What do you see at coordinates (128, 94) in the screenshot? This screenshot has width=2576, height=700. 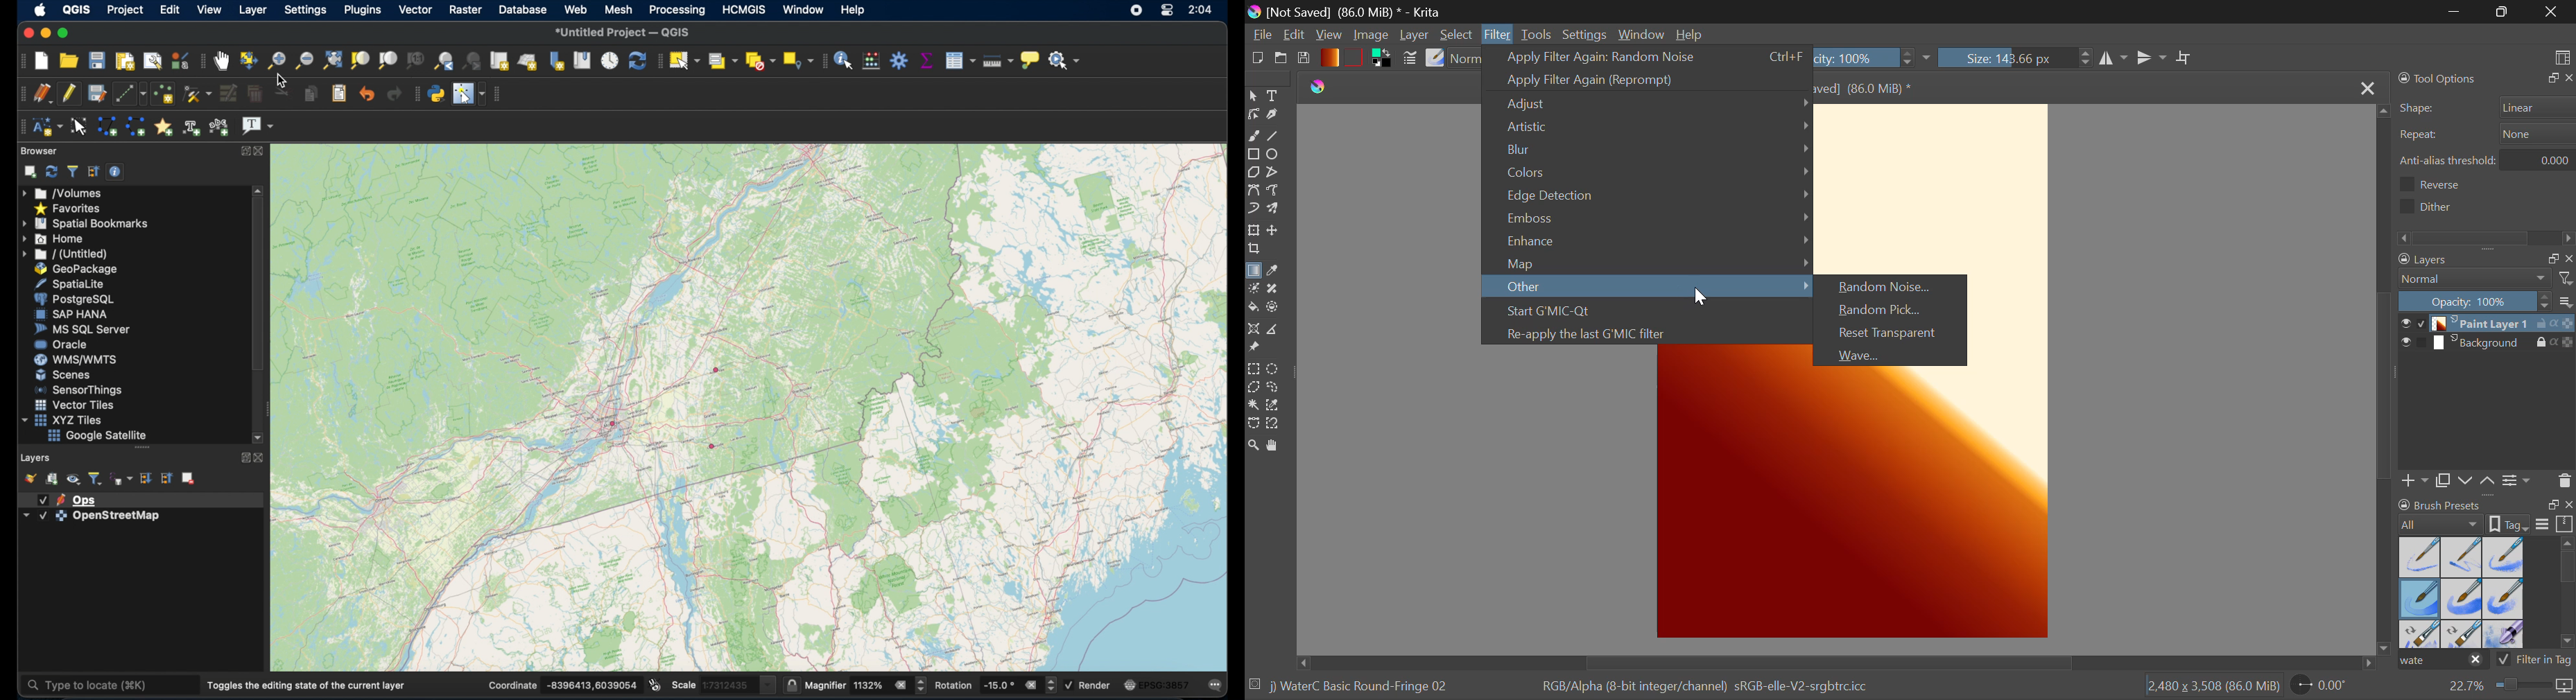 I see `digitize with segment` at bounding box center [128, 94].